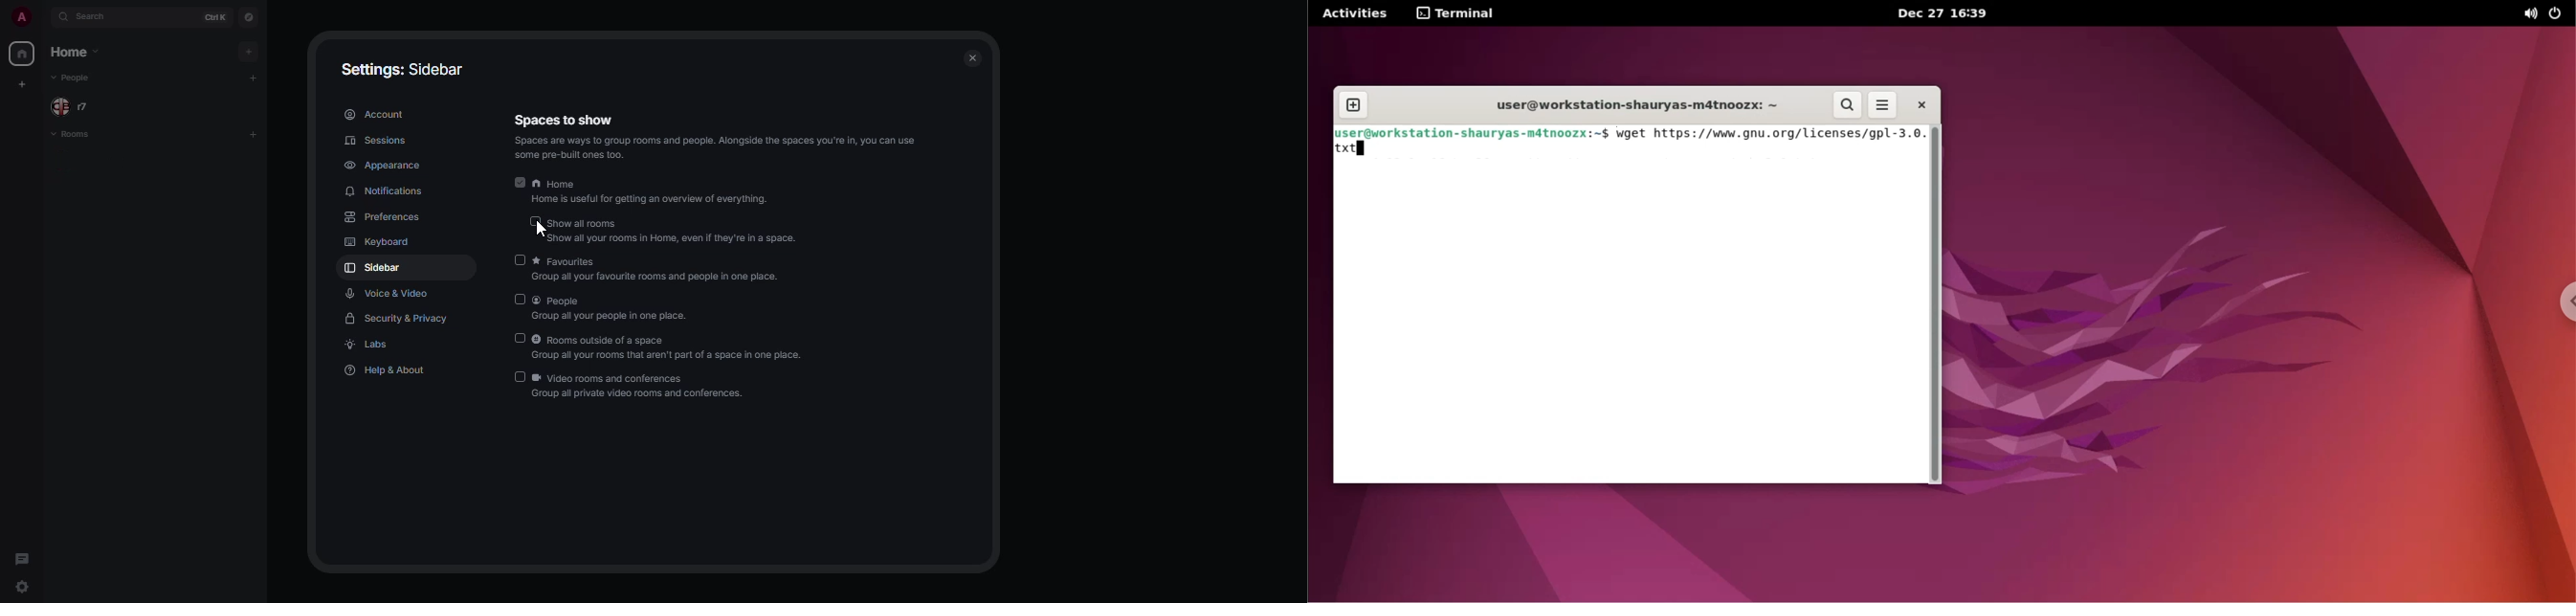  I want to click on Terminal, so click(1457, 13).